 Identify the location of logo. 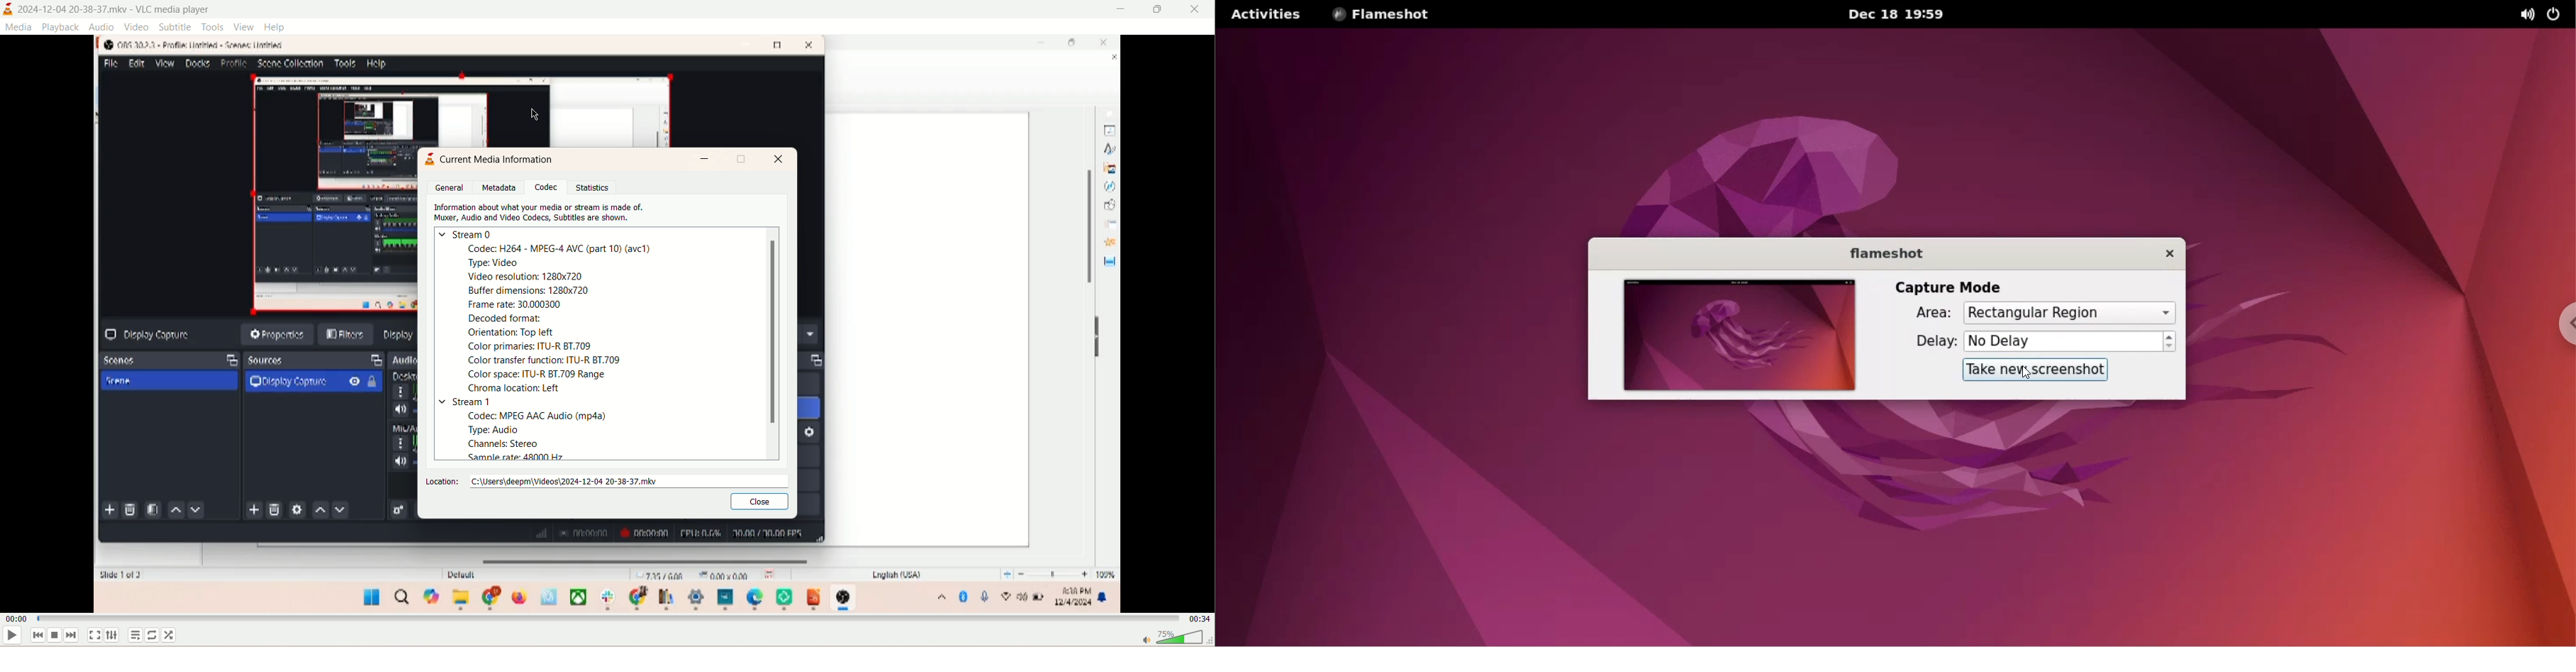
(8, 8).